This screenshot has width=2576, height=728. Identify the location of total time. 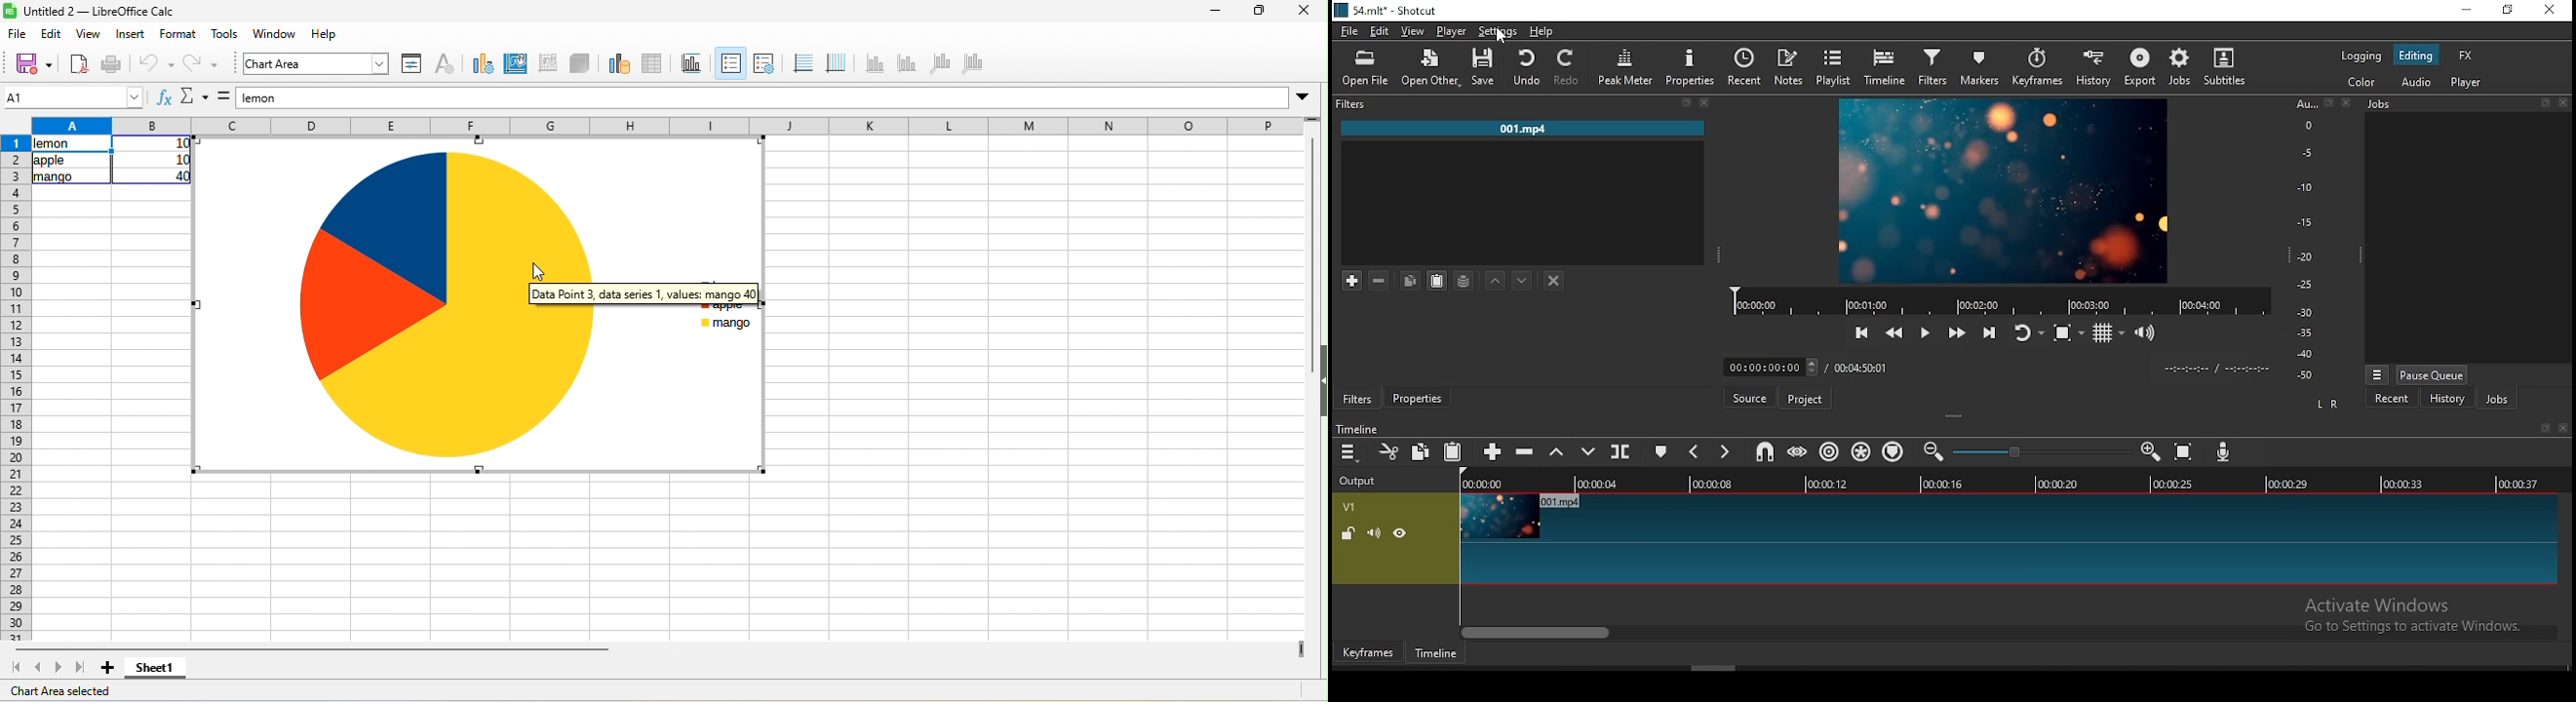
(1859, 370).